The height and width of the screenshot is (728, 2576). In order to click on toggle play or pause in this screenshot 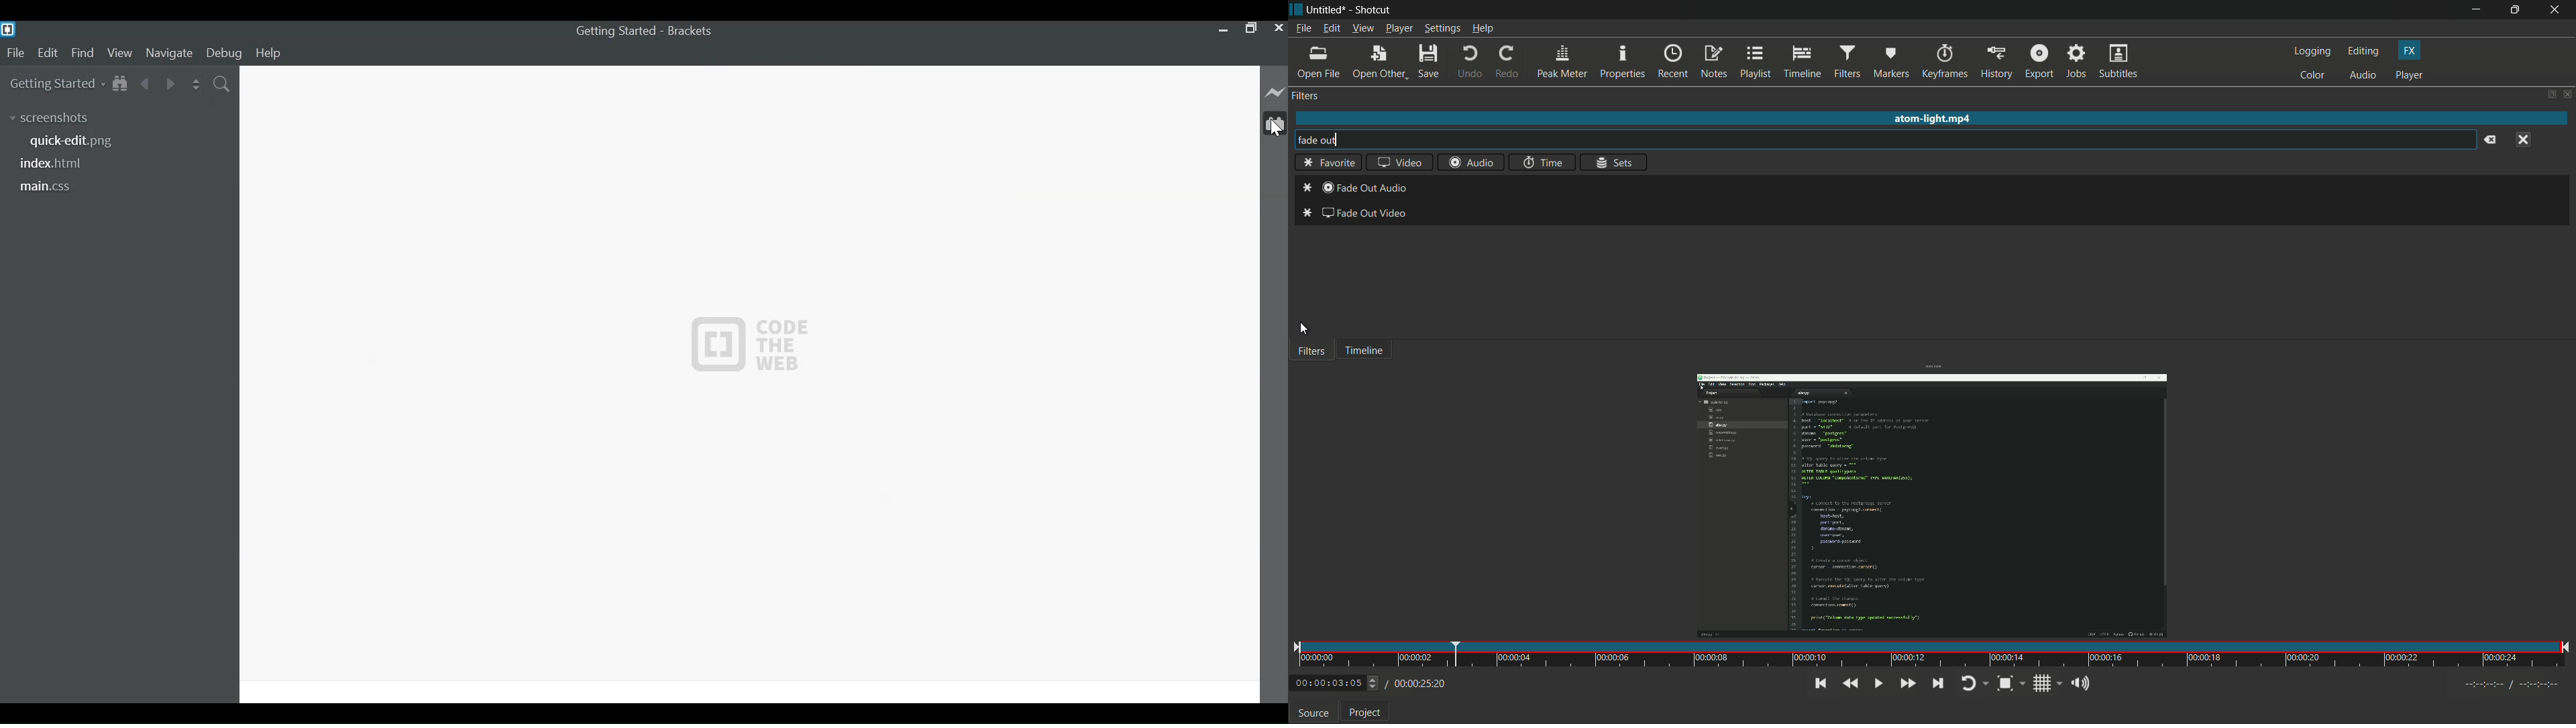, I will do `click(1878, 683)`.